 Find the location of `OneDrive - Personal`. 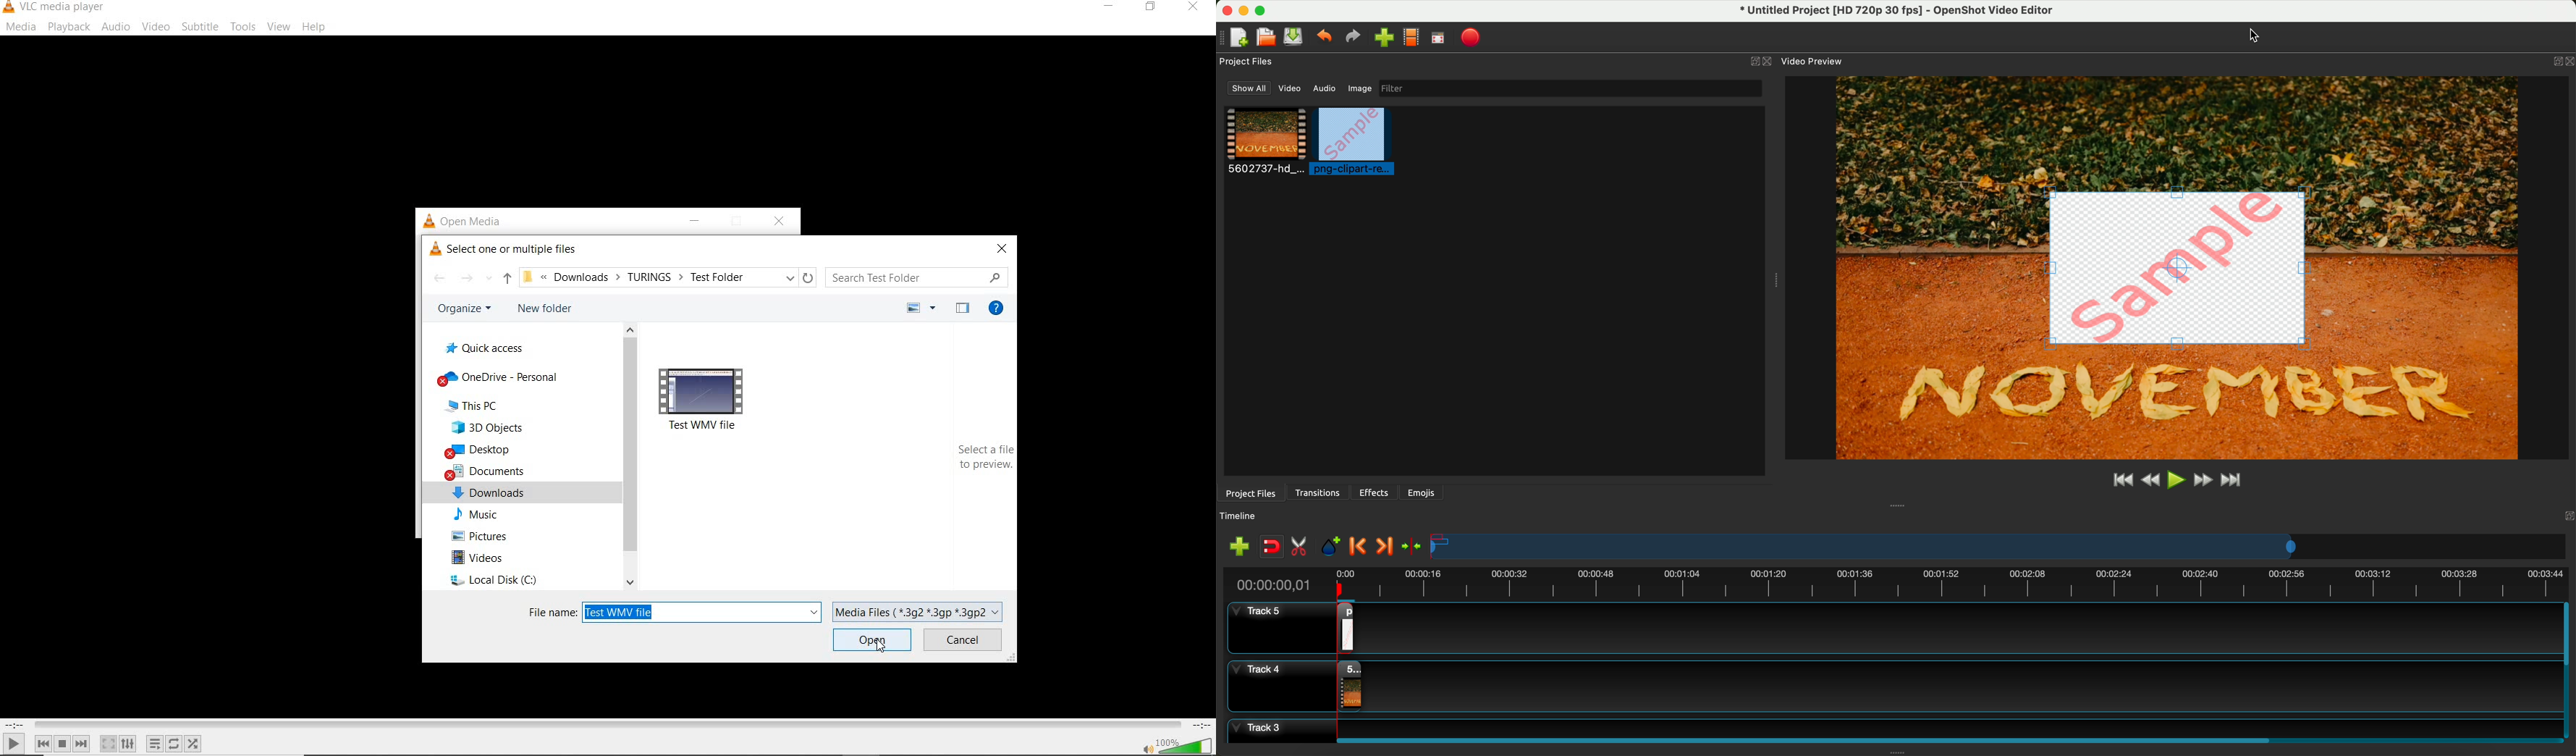

OneDrive - Personal is located at coordinates (498, 377).